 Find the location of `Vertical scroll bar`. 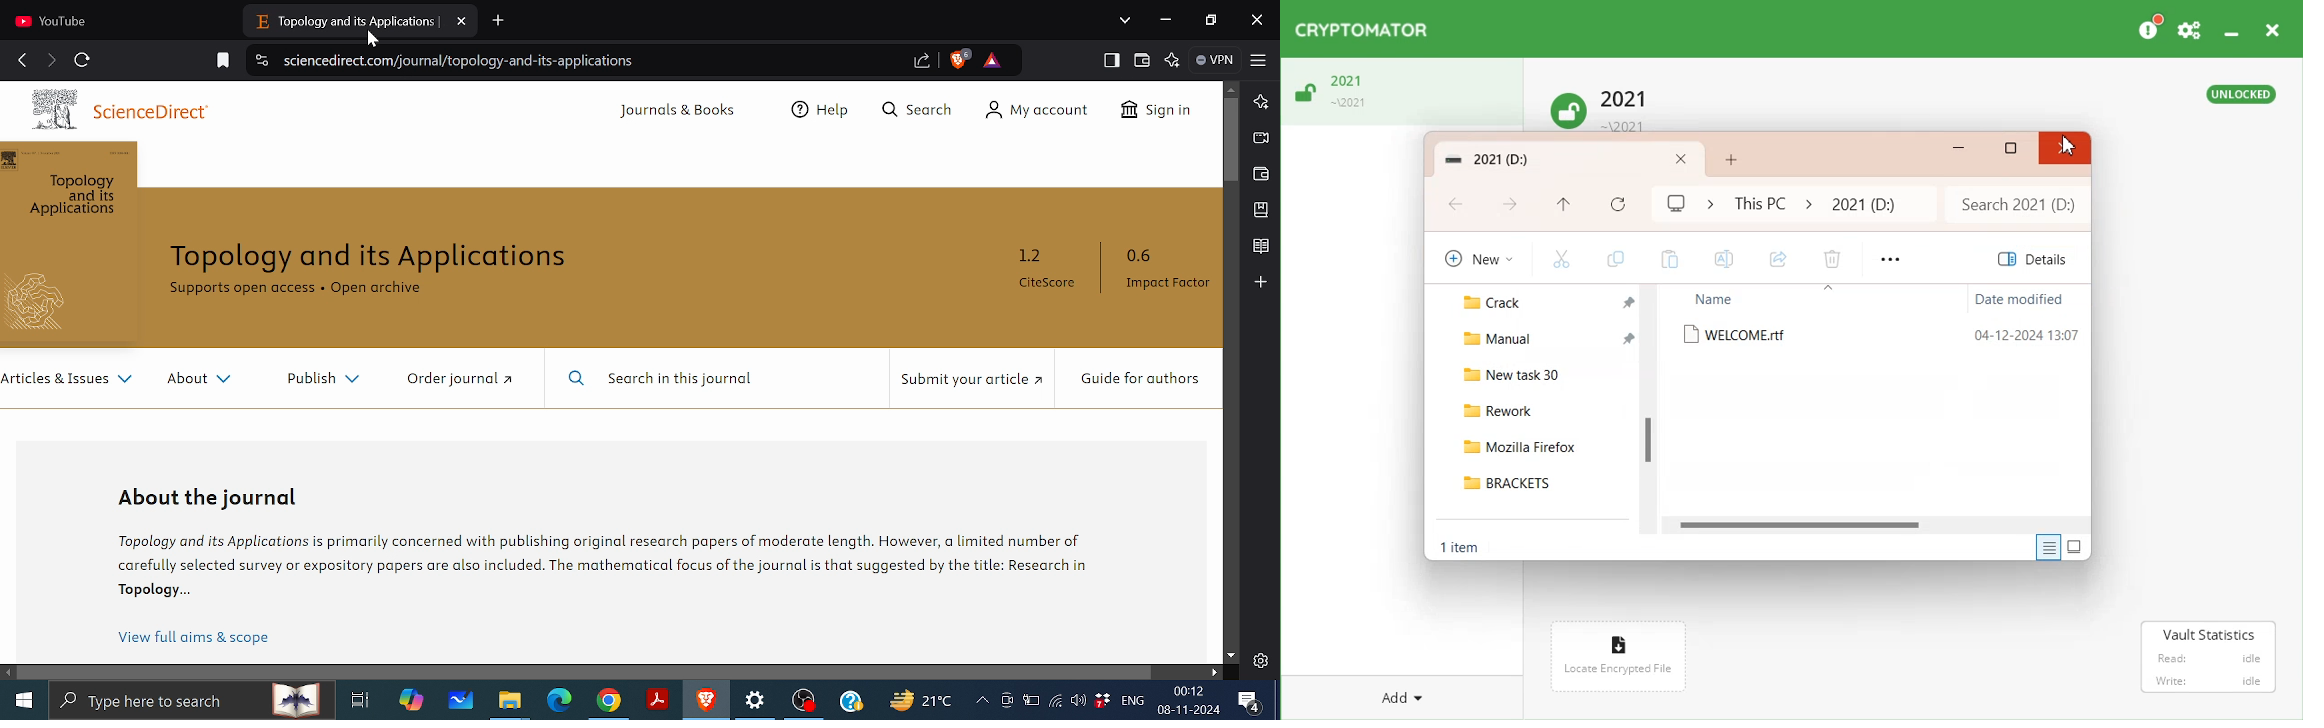

Vertical scroll bar is located at coordinates (1232, 141).